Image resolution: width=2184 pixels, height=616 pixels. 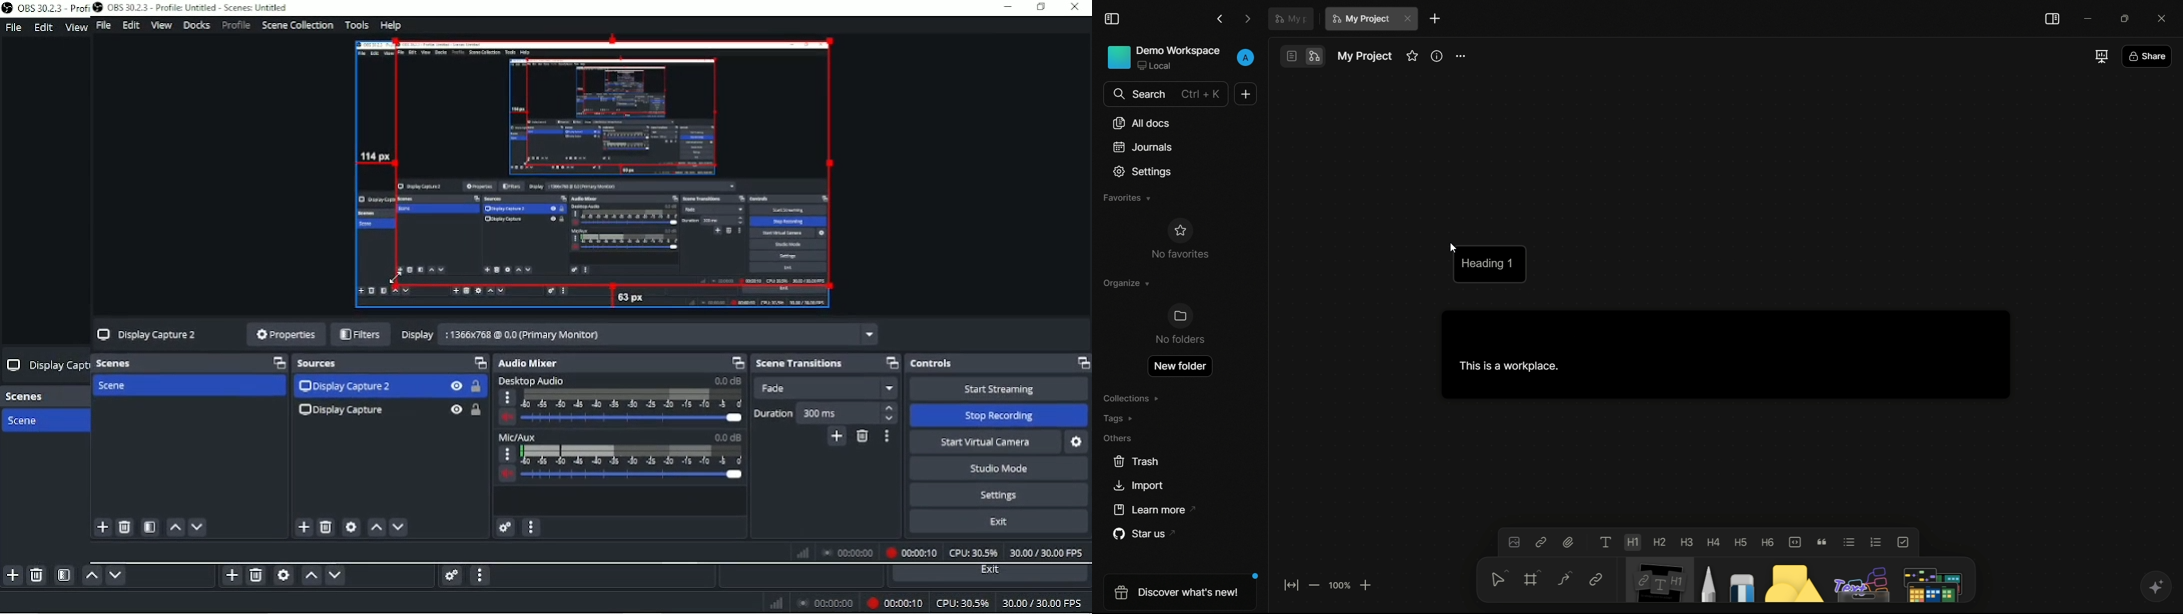 I want to click on CPU: 30.5%, so click(x=971, y=551).